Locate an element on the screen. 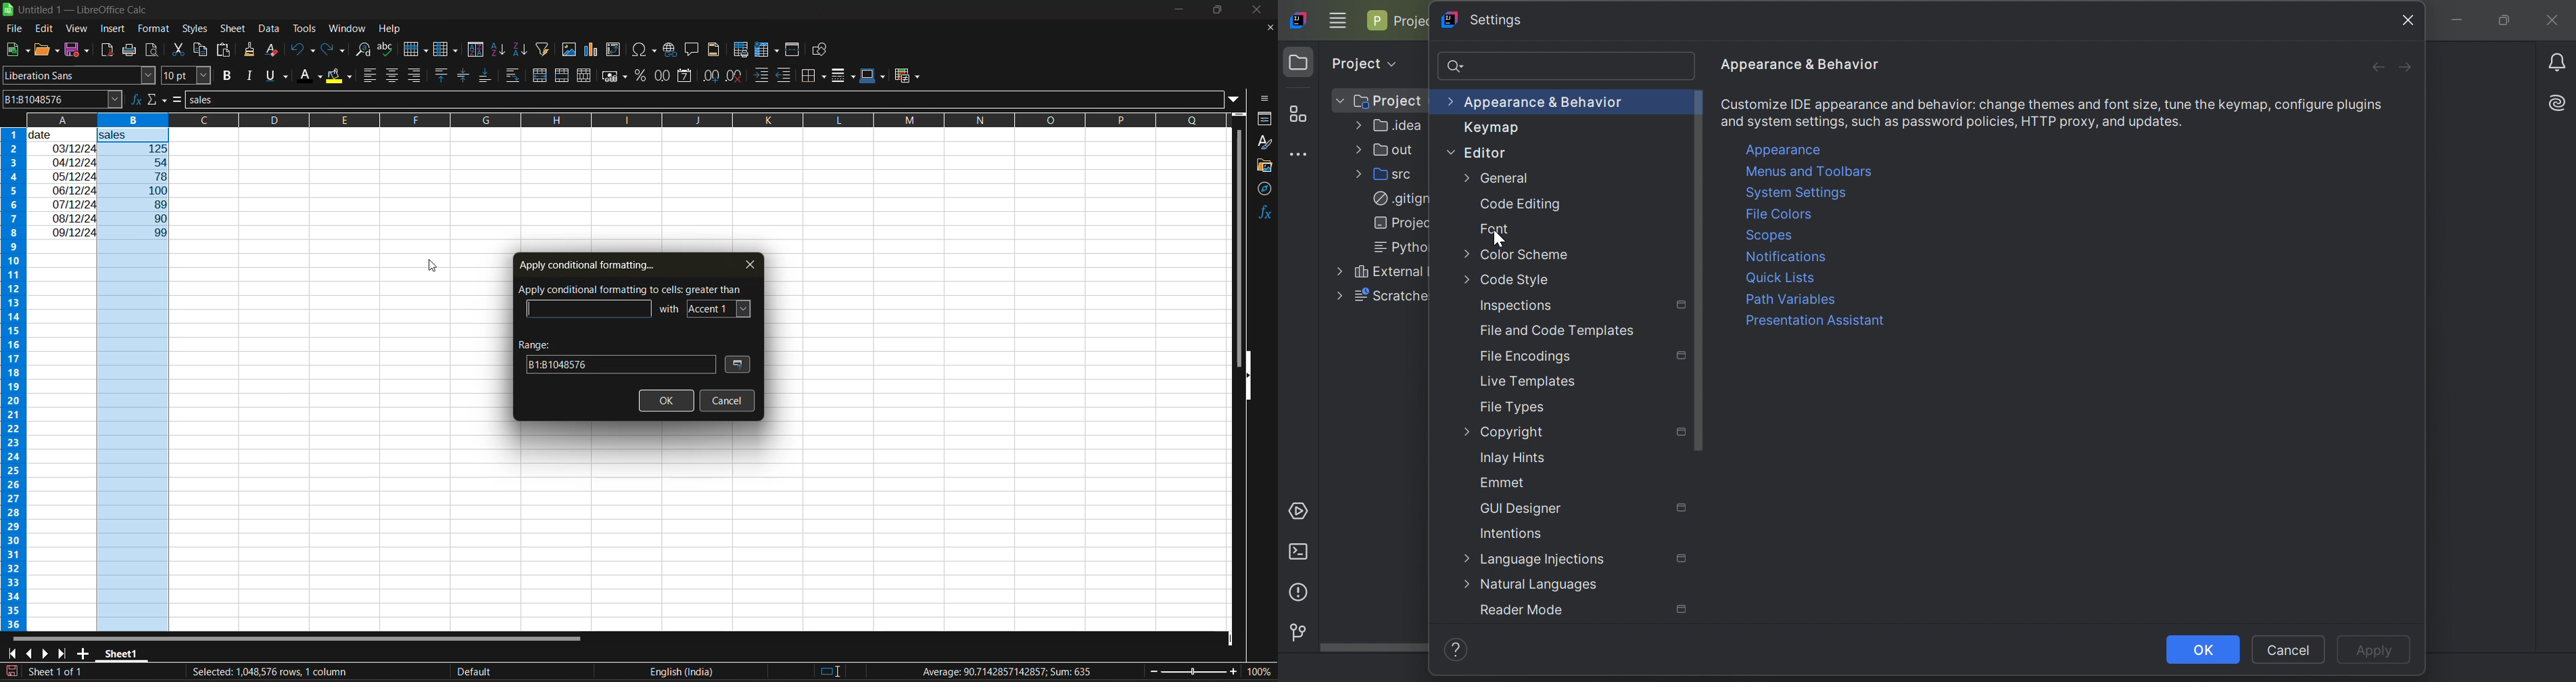 The height and width of the screenshot is (700, 2576). text is located at coordinates (632, 288).